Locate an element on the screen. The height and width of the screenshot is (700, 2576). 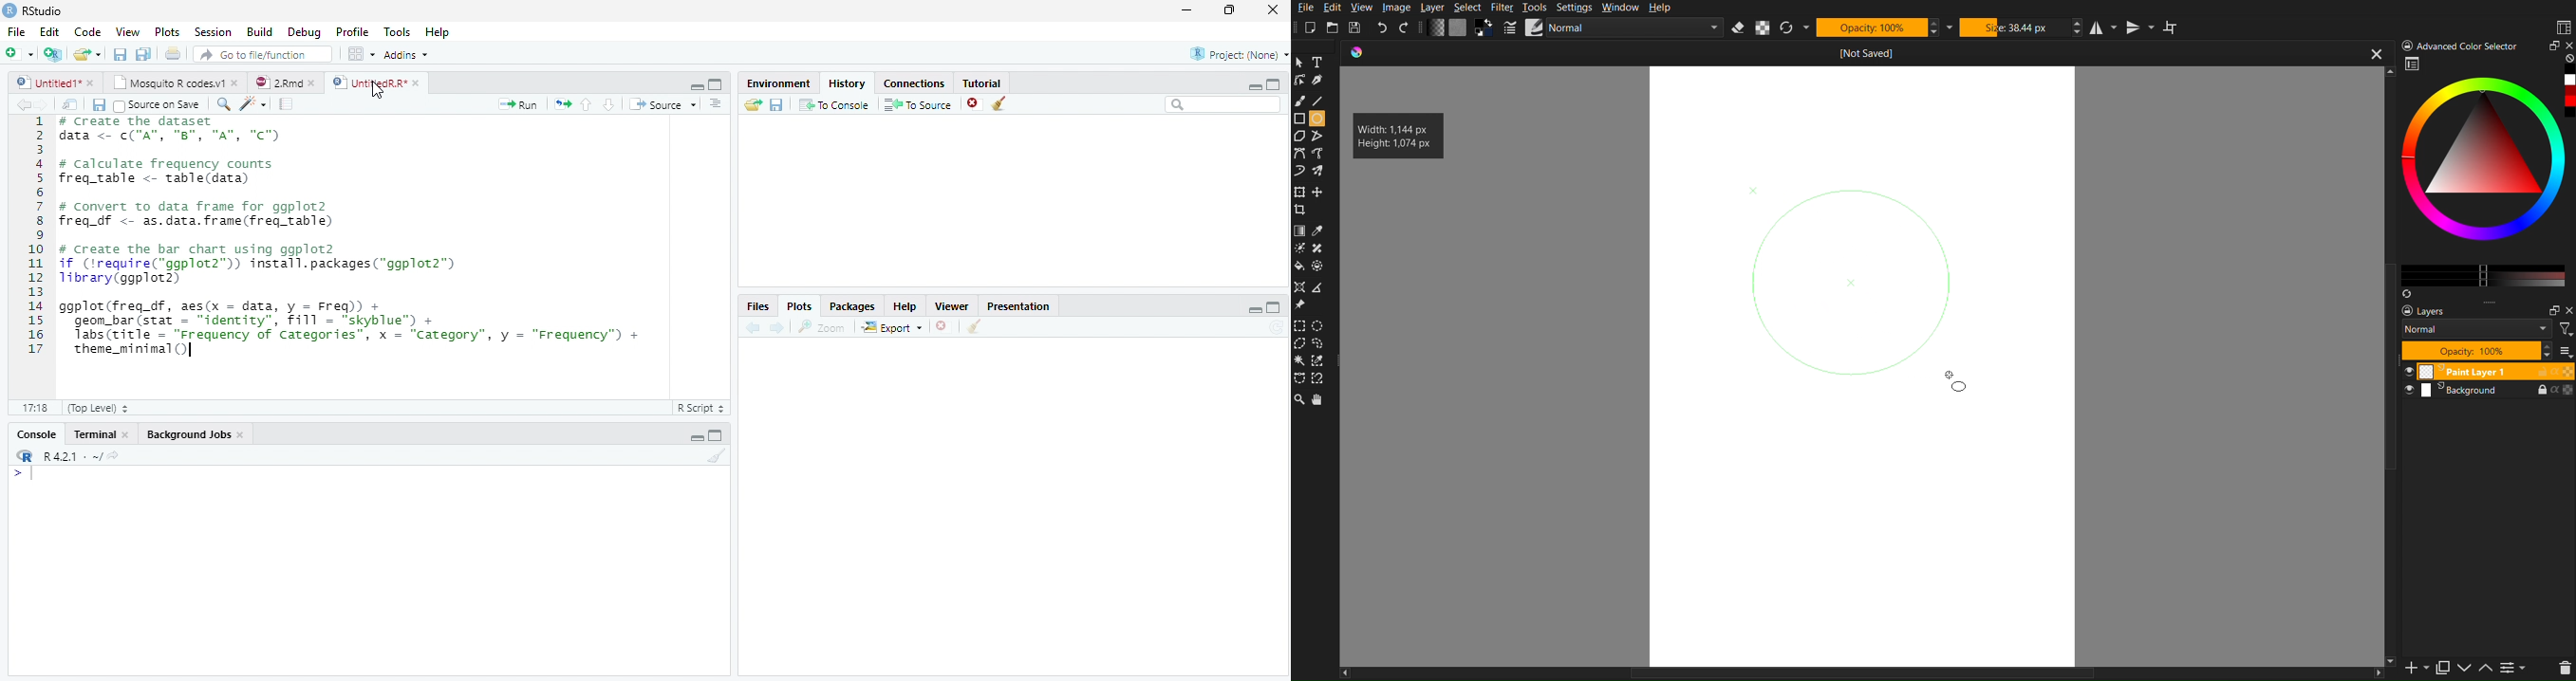
Top level is located at coordinates (94, 409).